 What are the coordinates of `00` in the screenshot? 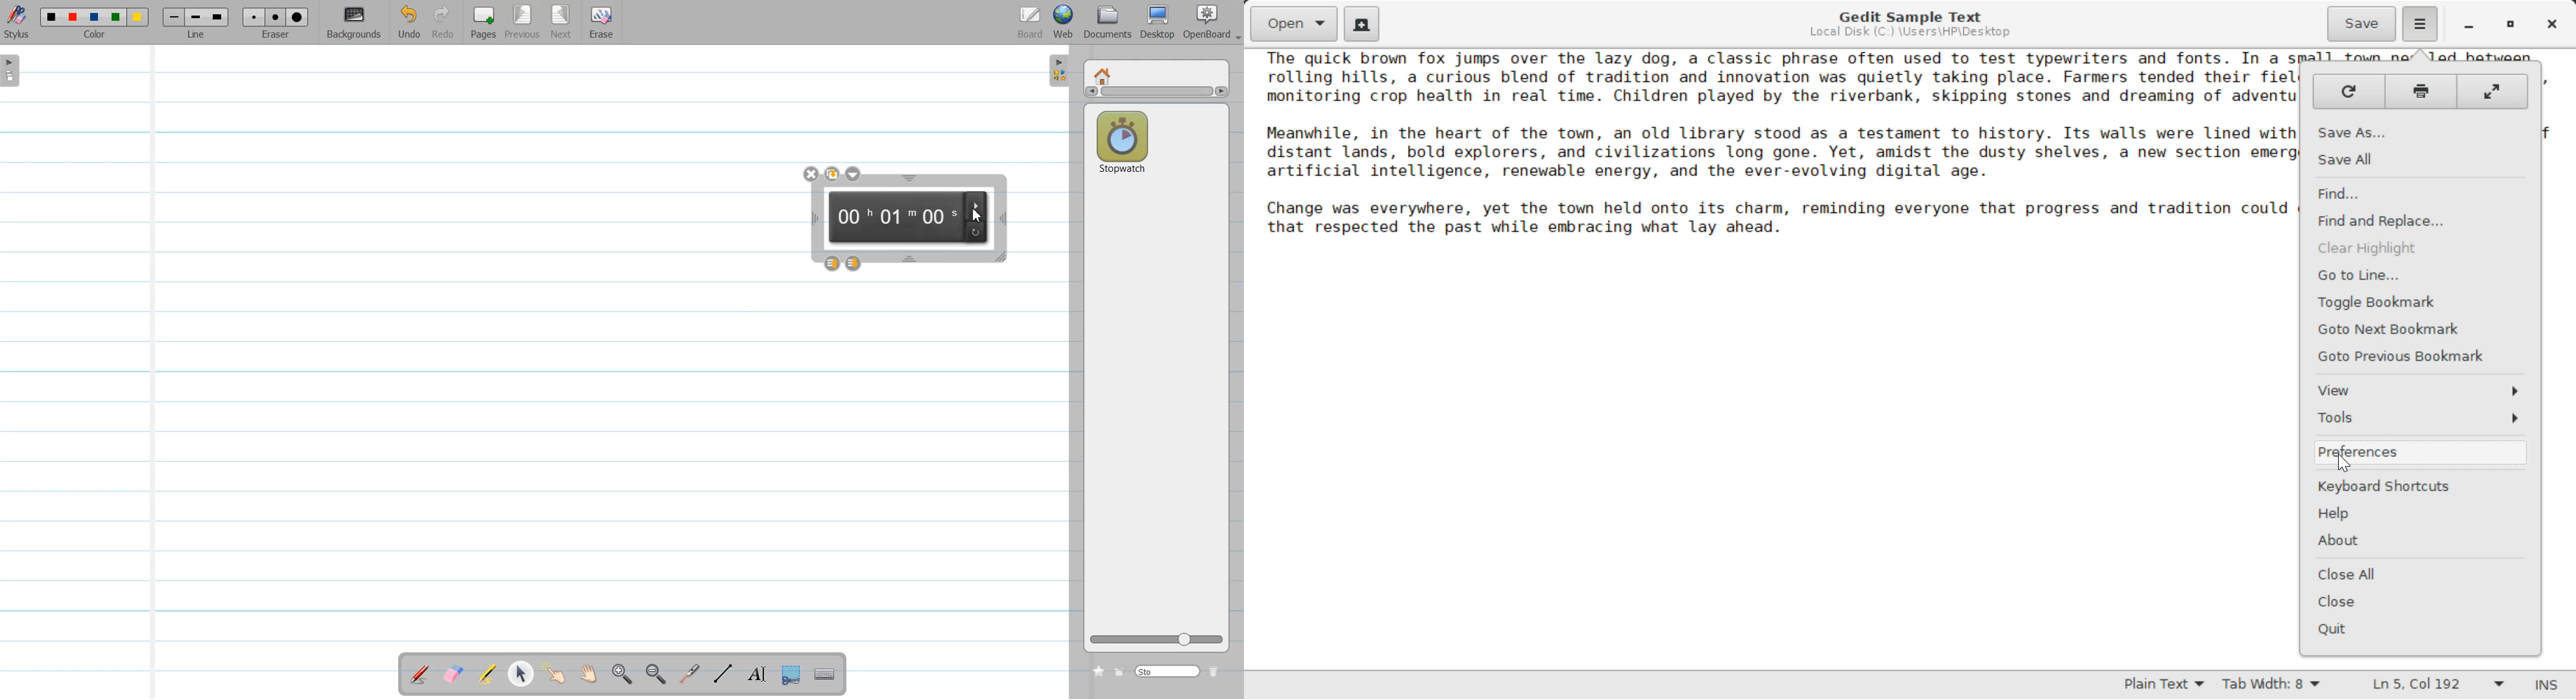 It's located at (853, 217).